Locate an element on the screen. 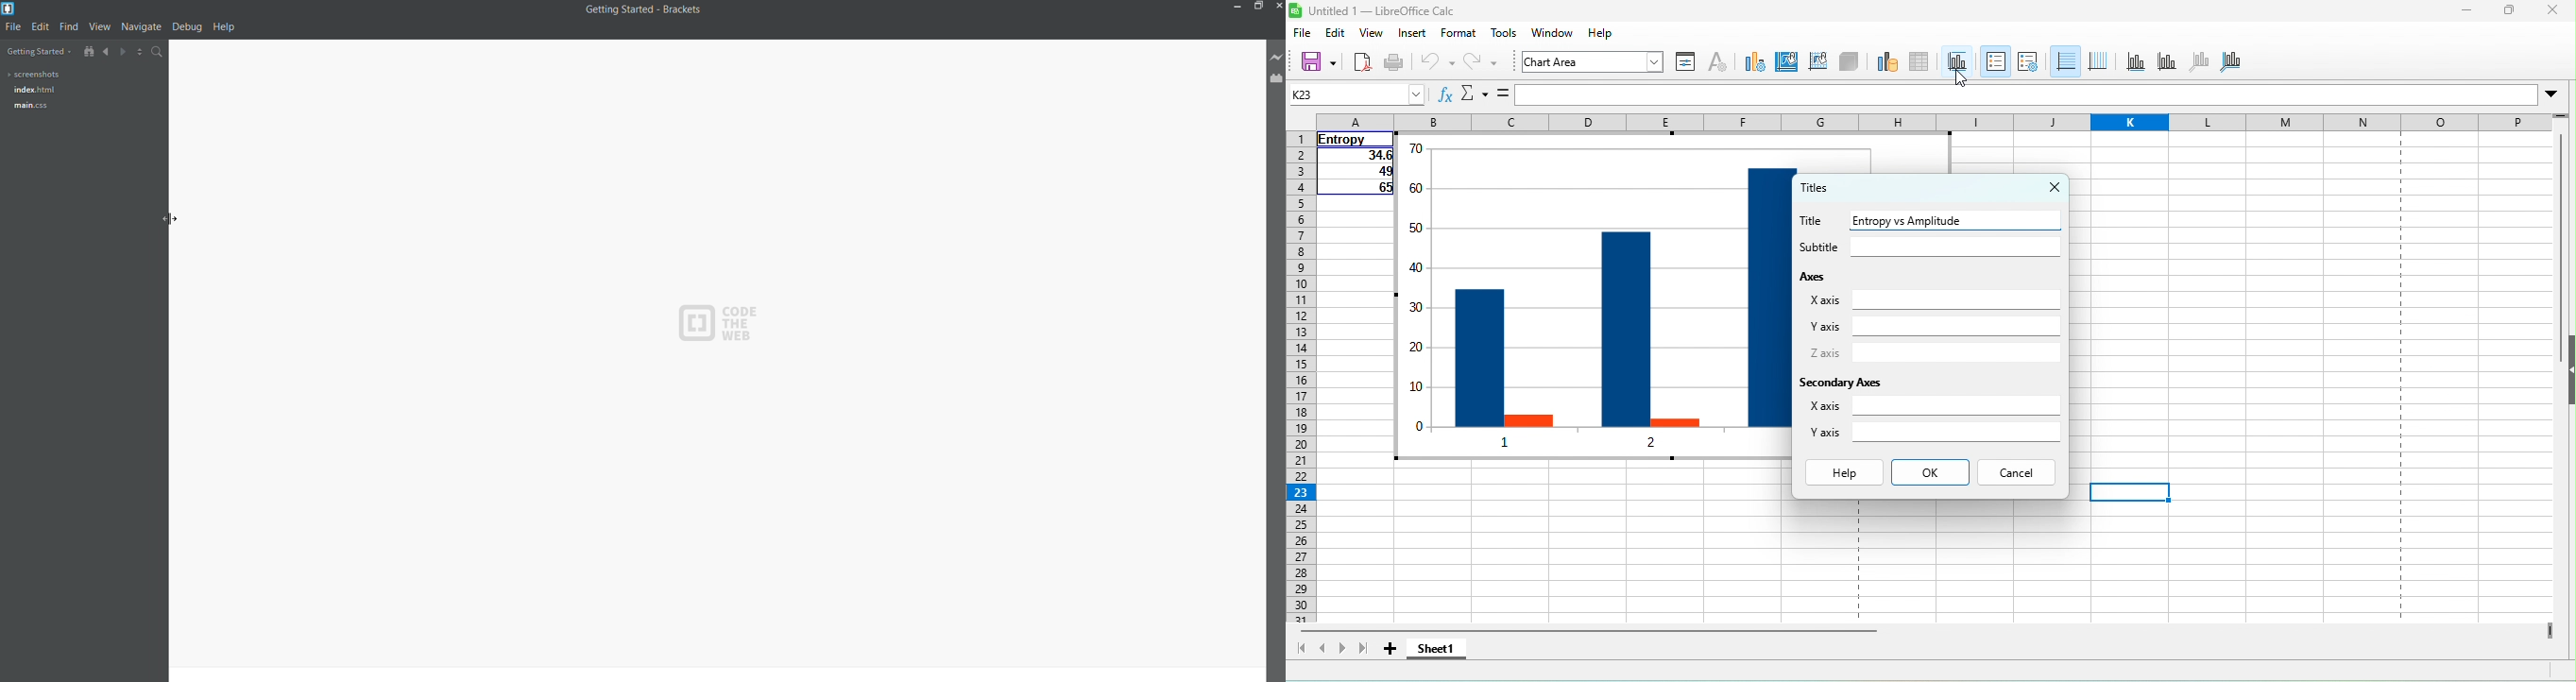 Image resolution: width=2576 pixels, height=700 pixels. column headings is located at coordinates (1934, 123).